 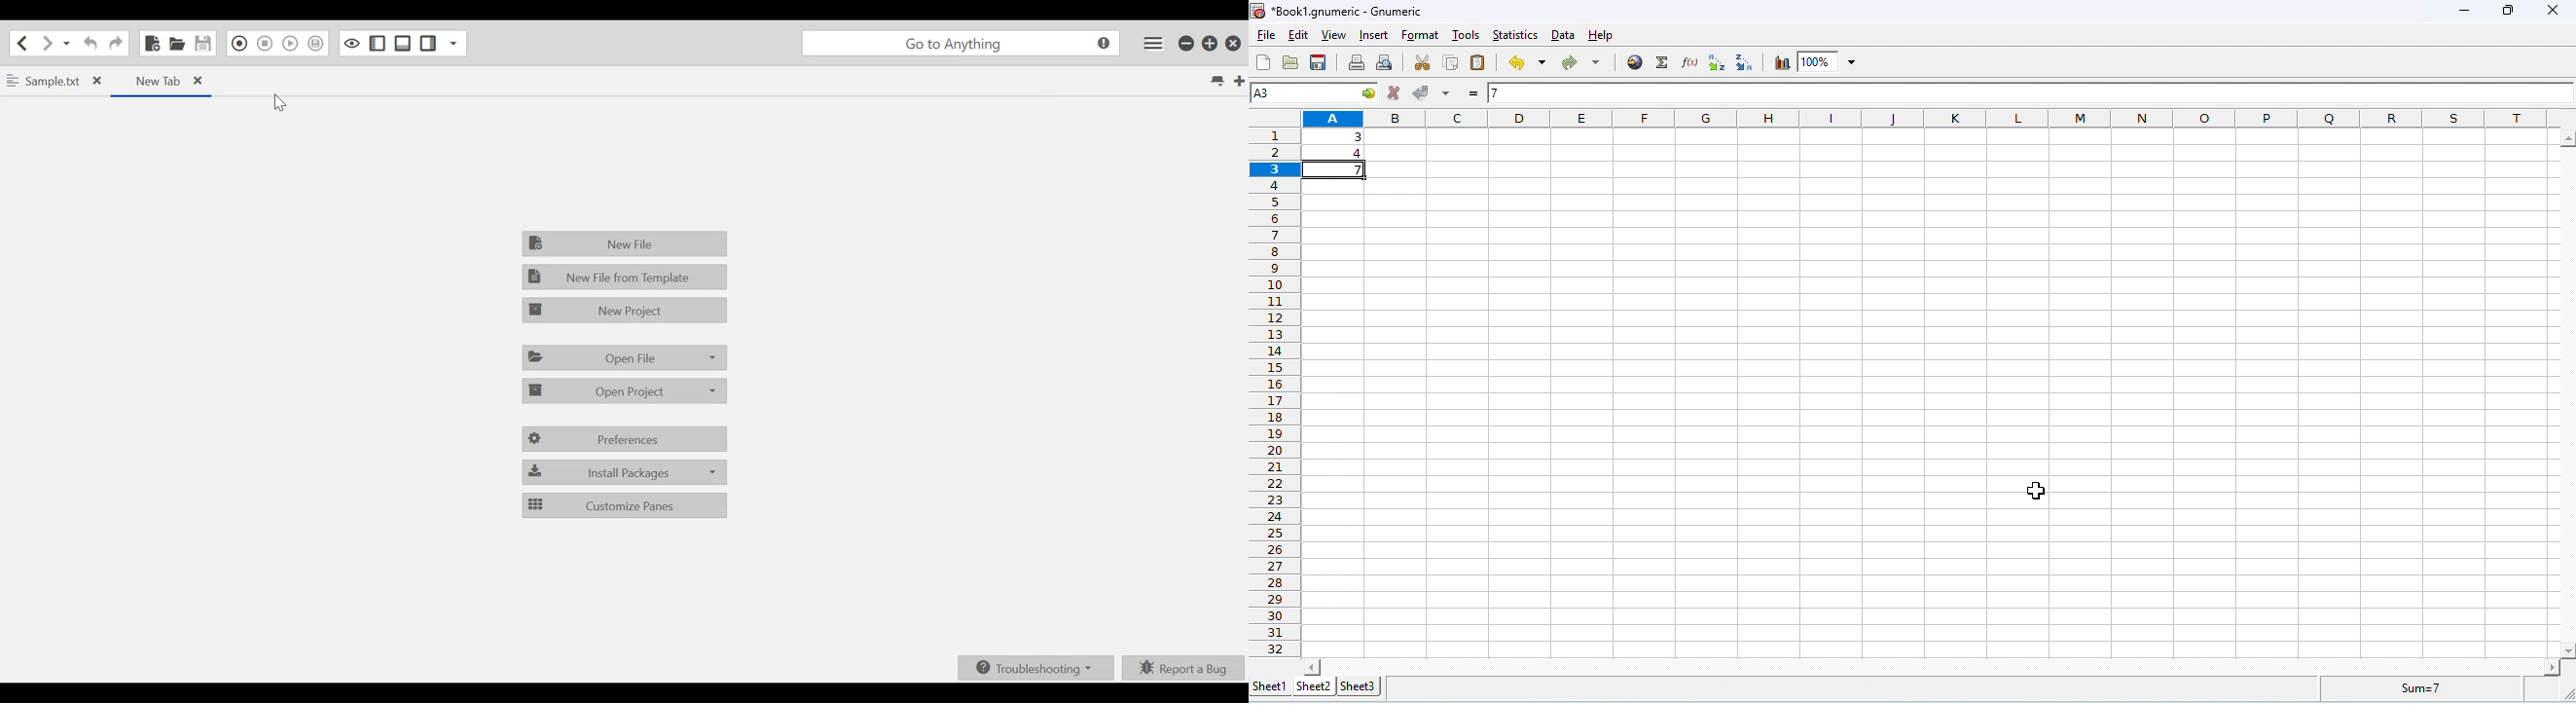 What do you see at coordinates (1447, 94) in the screenshot?
I see `accept multiple` at bounding box center [1447, 94].